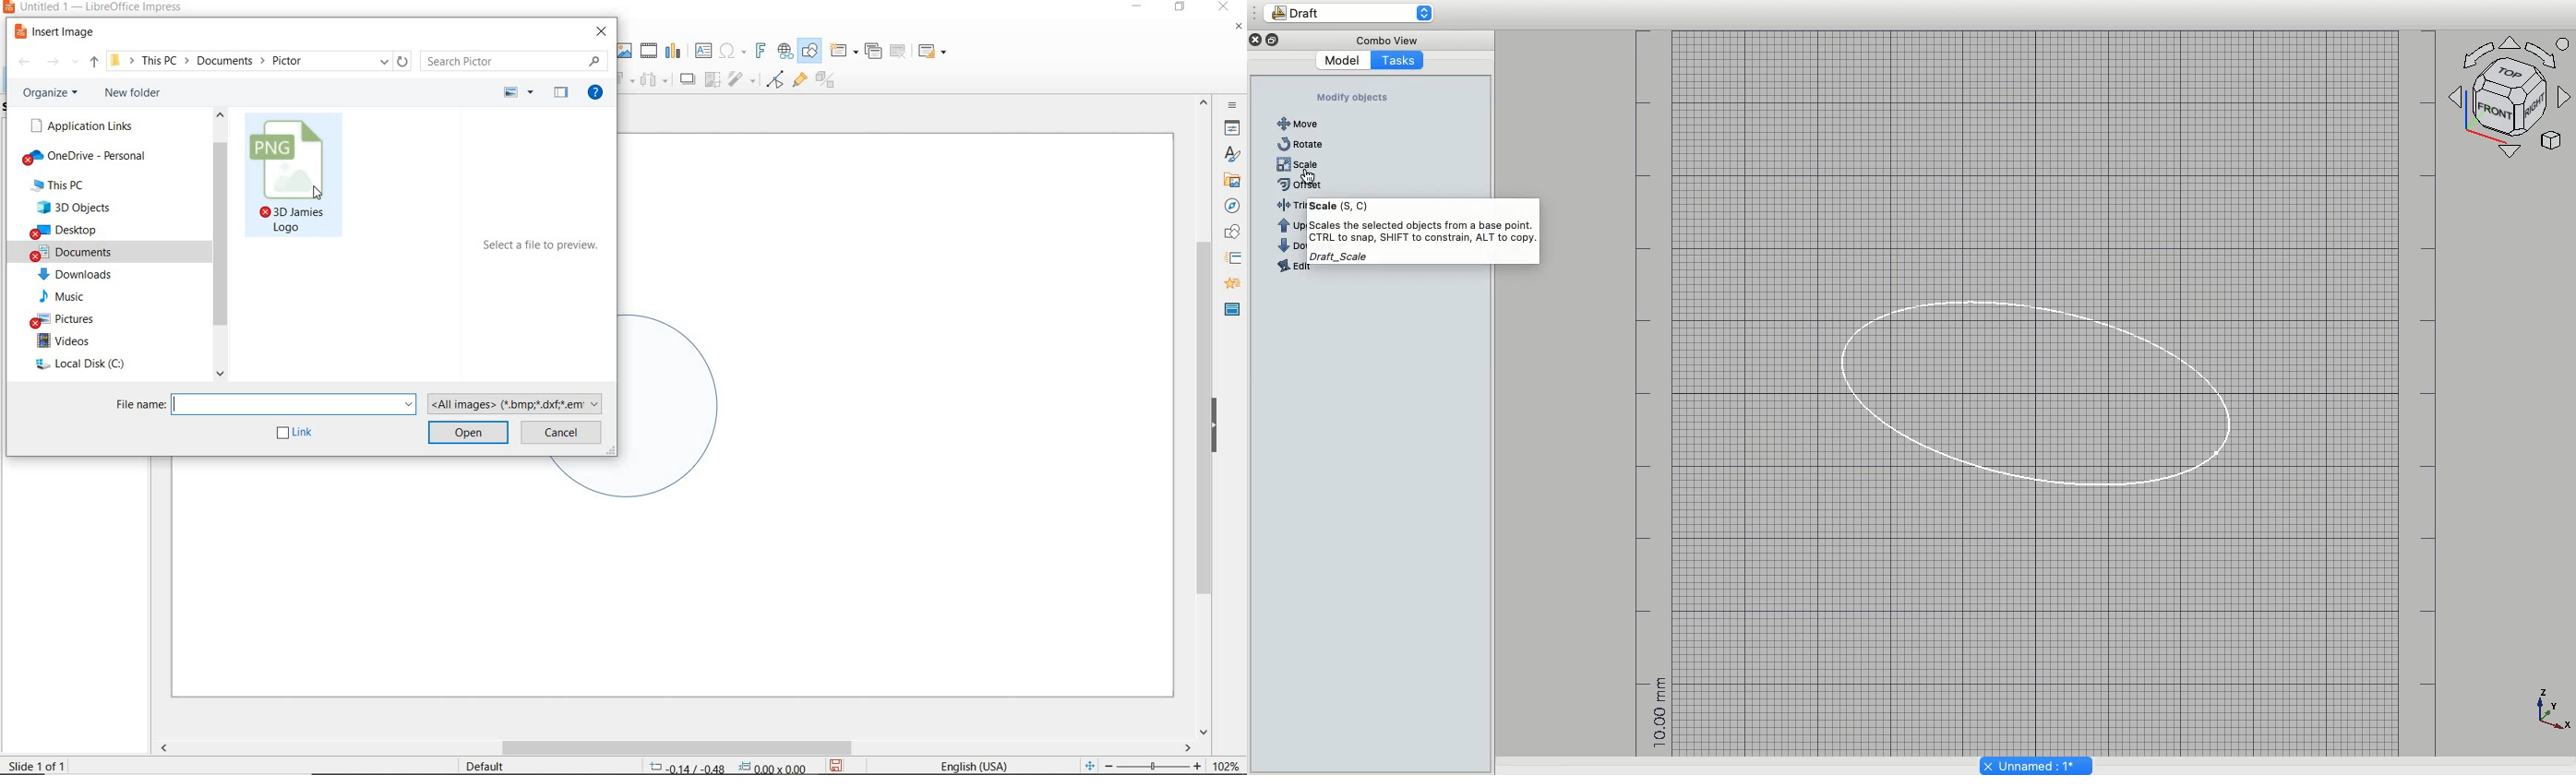  Describe the element at coordinates (1231, 284) in the screenshot. I see `animation` at that location.